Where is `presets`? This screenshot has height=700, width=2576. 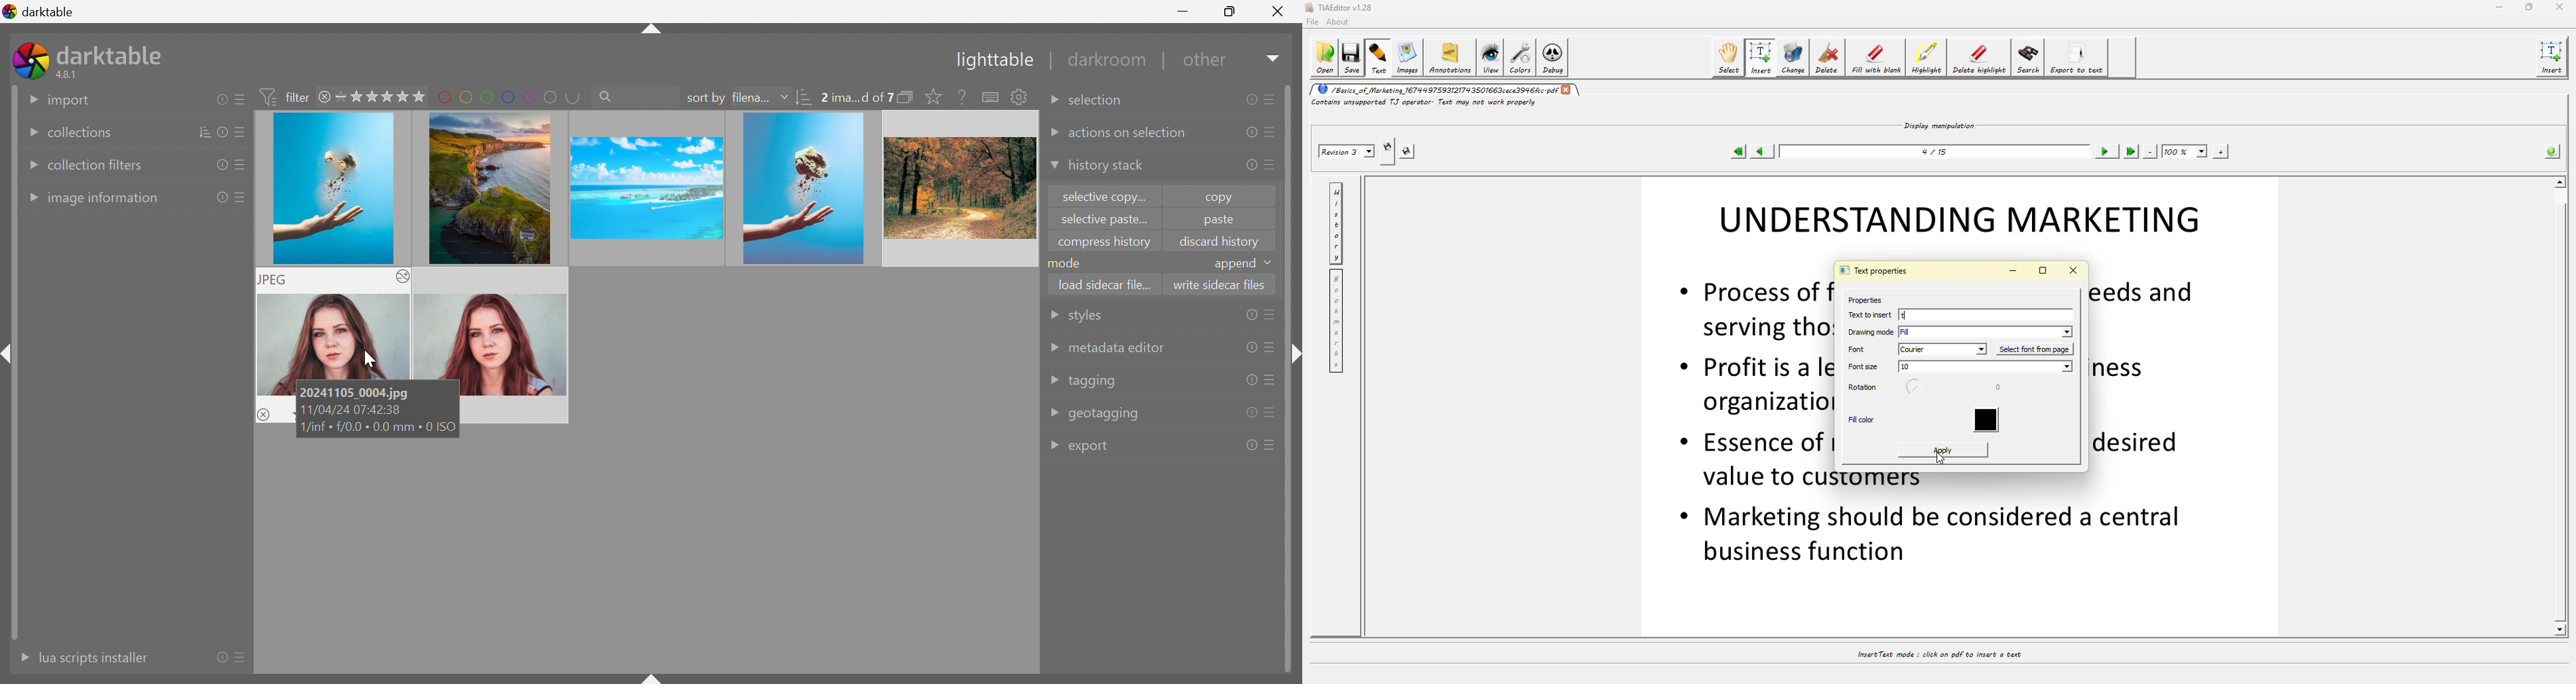
presets is located at coordinates (1273, 132).